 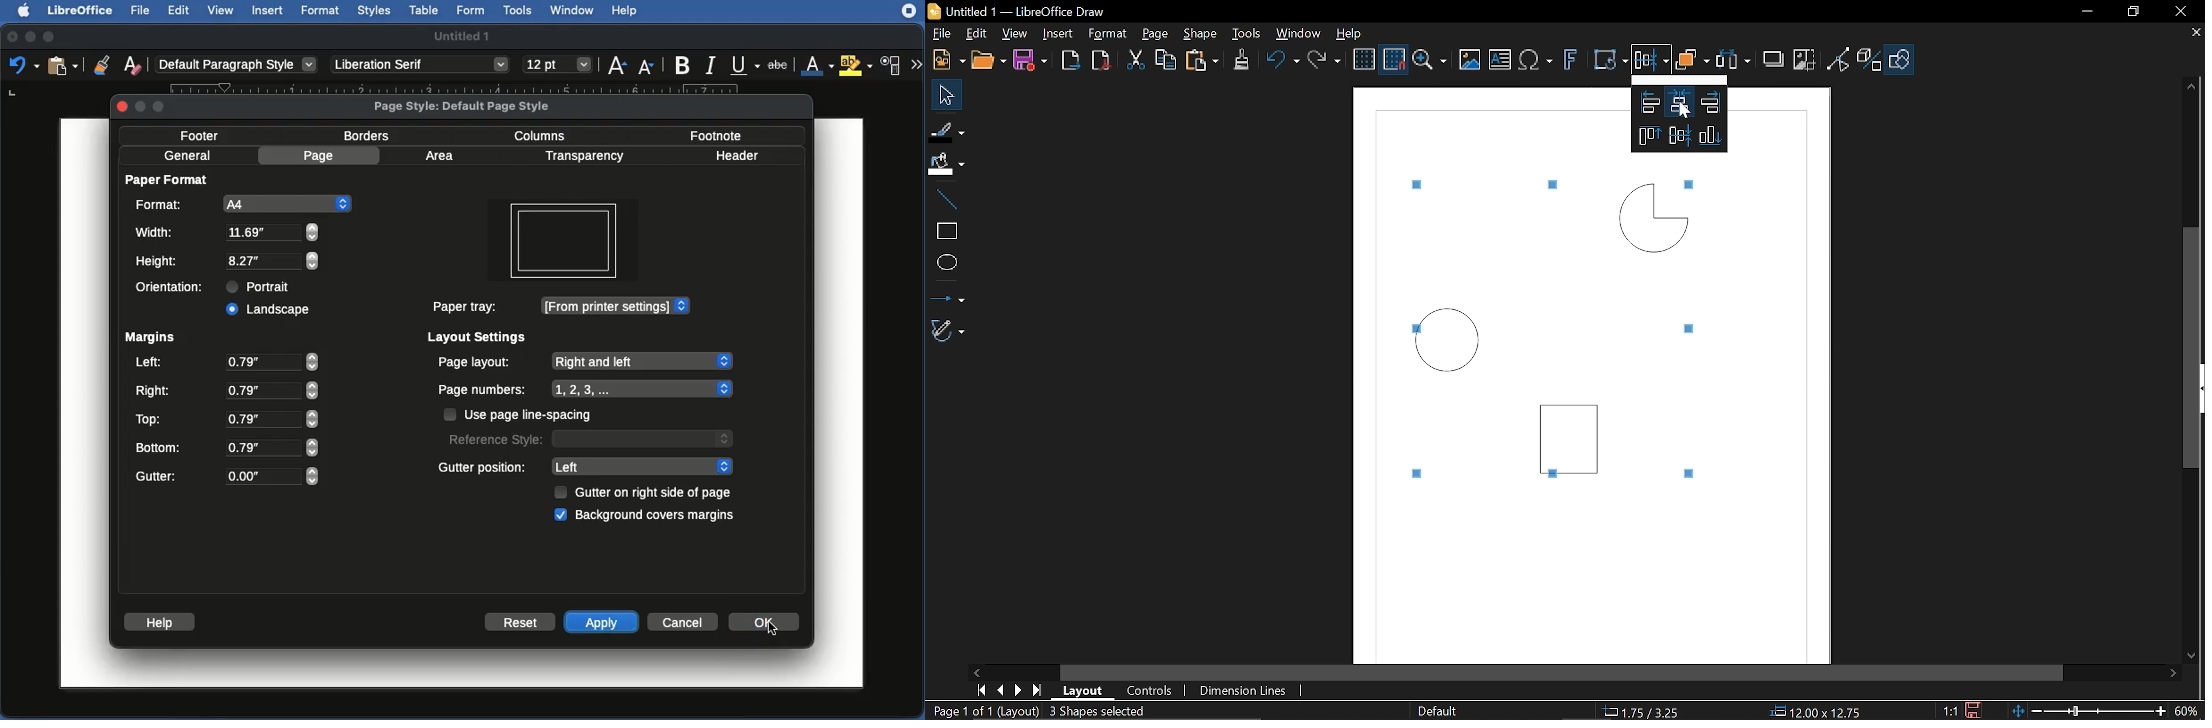 What do you see at coordinates (275, 477) in the screenshot?
I see `O` at bounding box center [275, 477].